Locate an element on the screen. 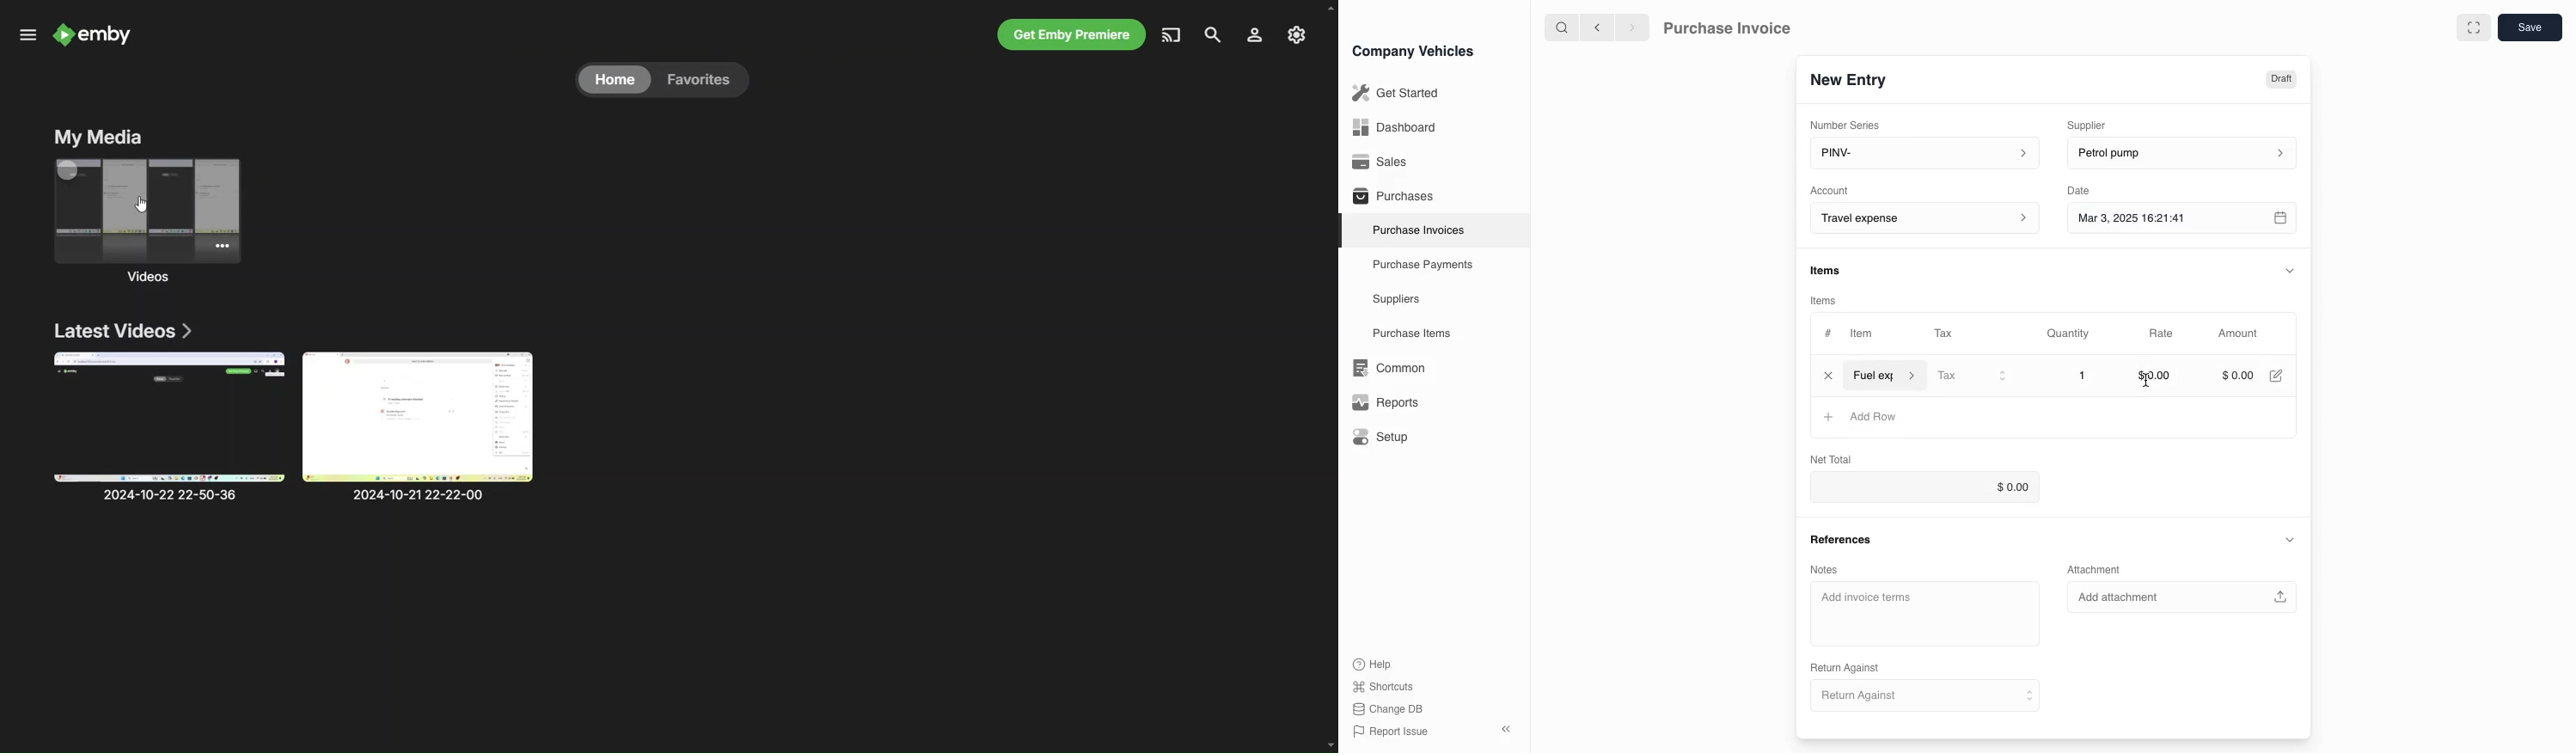 The image size is (2576, 756). PINV- is located at coordinates (1919, 155).